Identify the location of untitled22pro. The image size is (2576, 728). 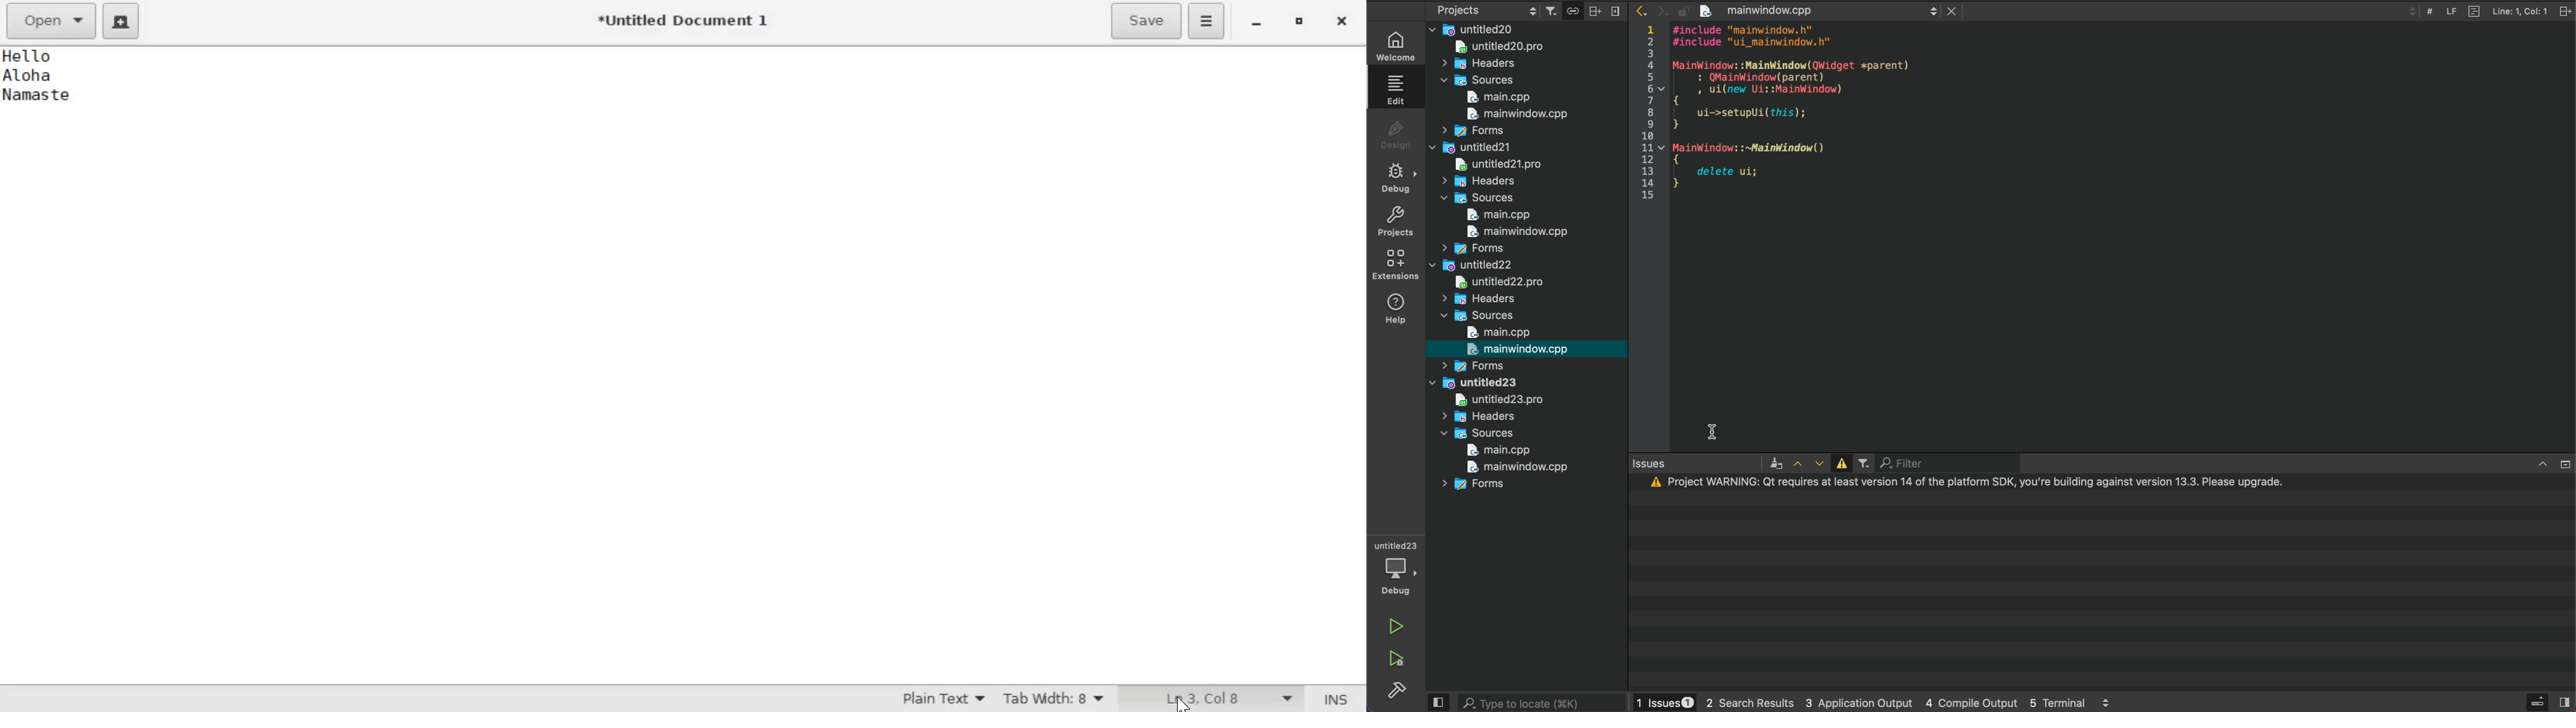
(1510, 282).